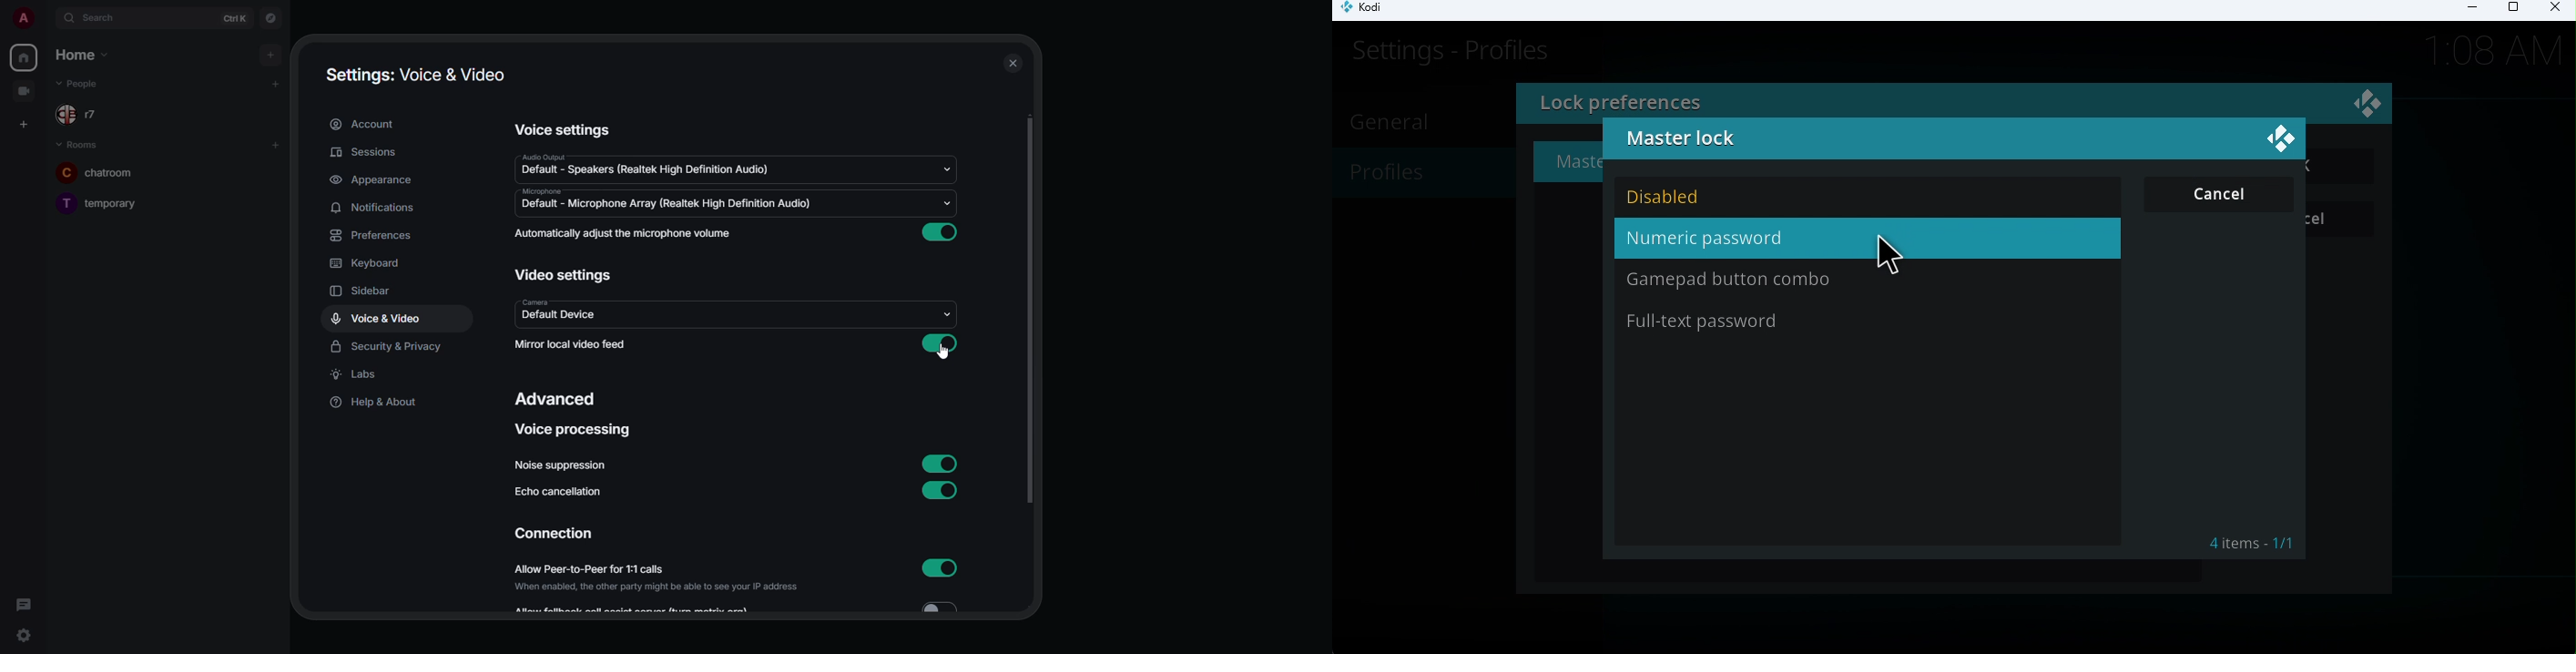  What do you see at coordinates (947, 355) in the screenshot?
I see `cursor` at bounding box center [947, 355].